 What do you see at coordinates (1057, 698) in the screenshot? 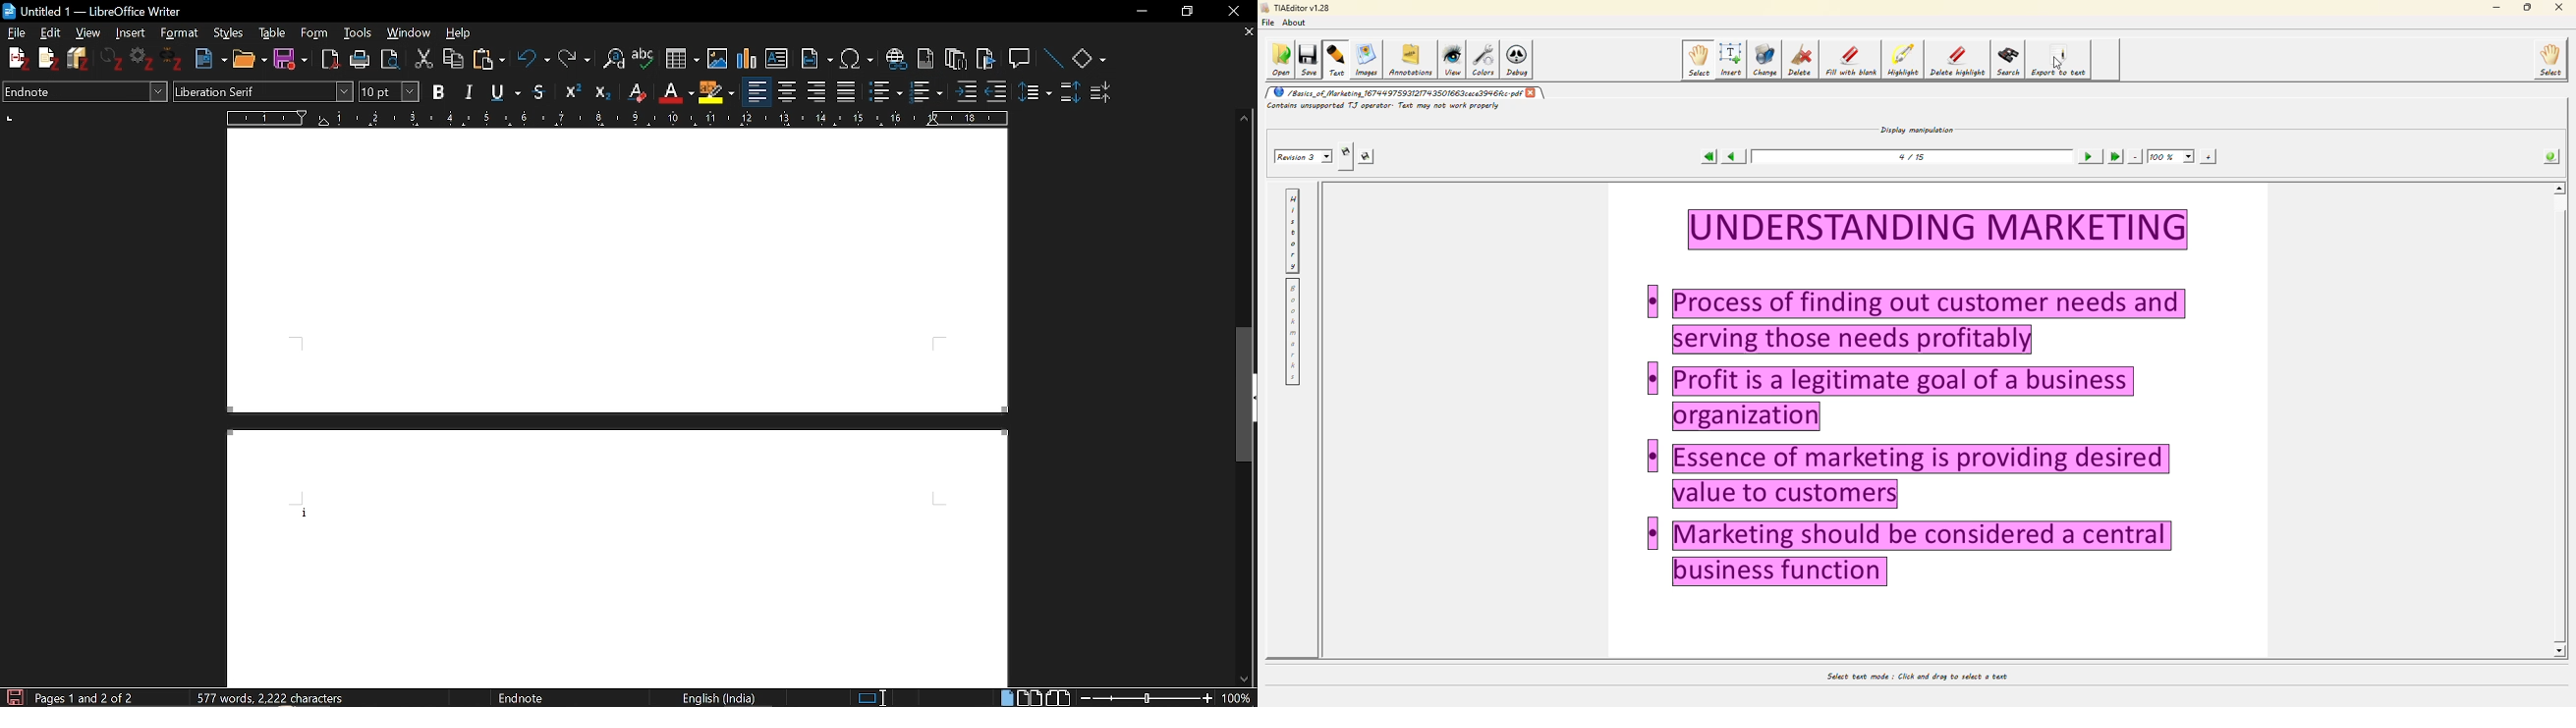
I see `Book view` at bounding box center [1057, 698].